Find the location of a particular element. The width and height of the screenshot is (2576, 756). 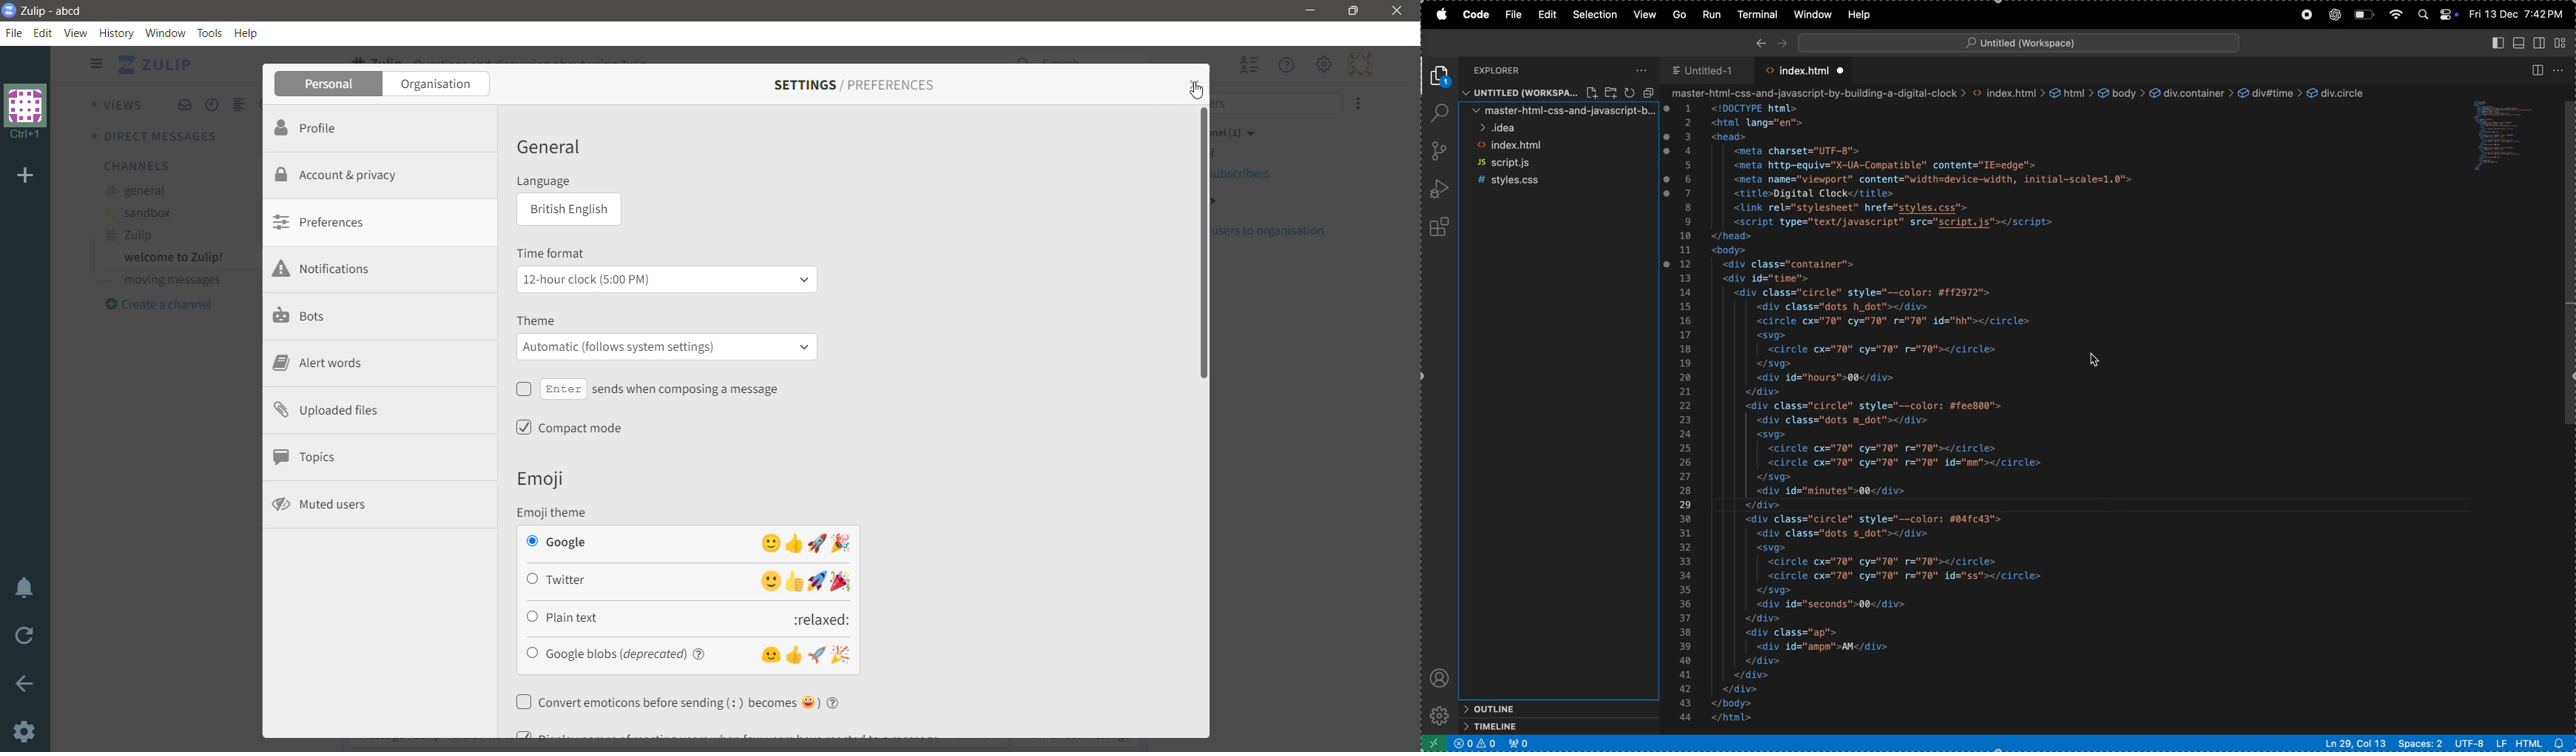

search is located at coordinates (1439, 114).